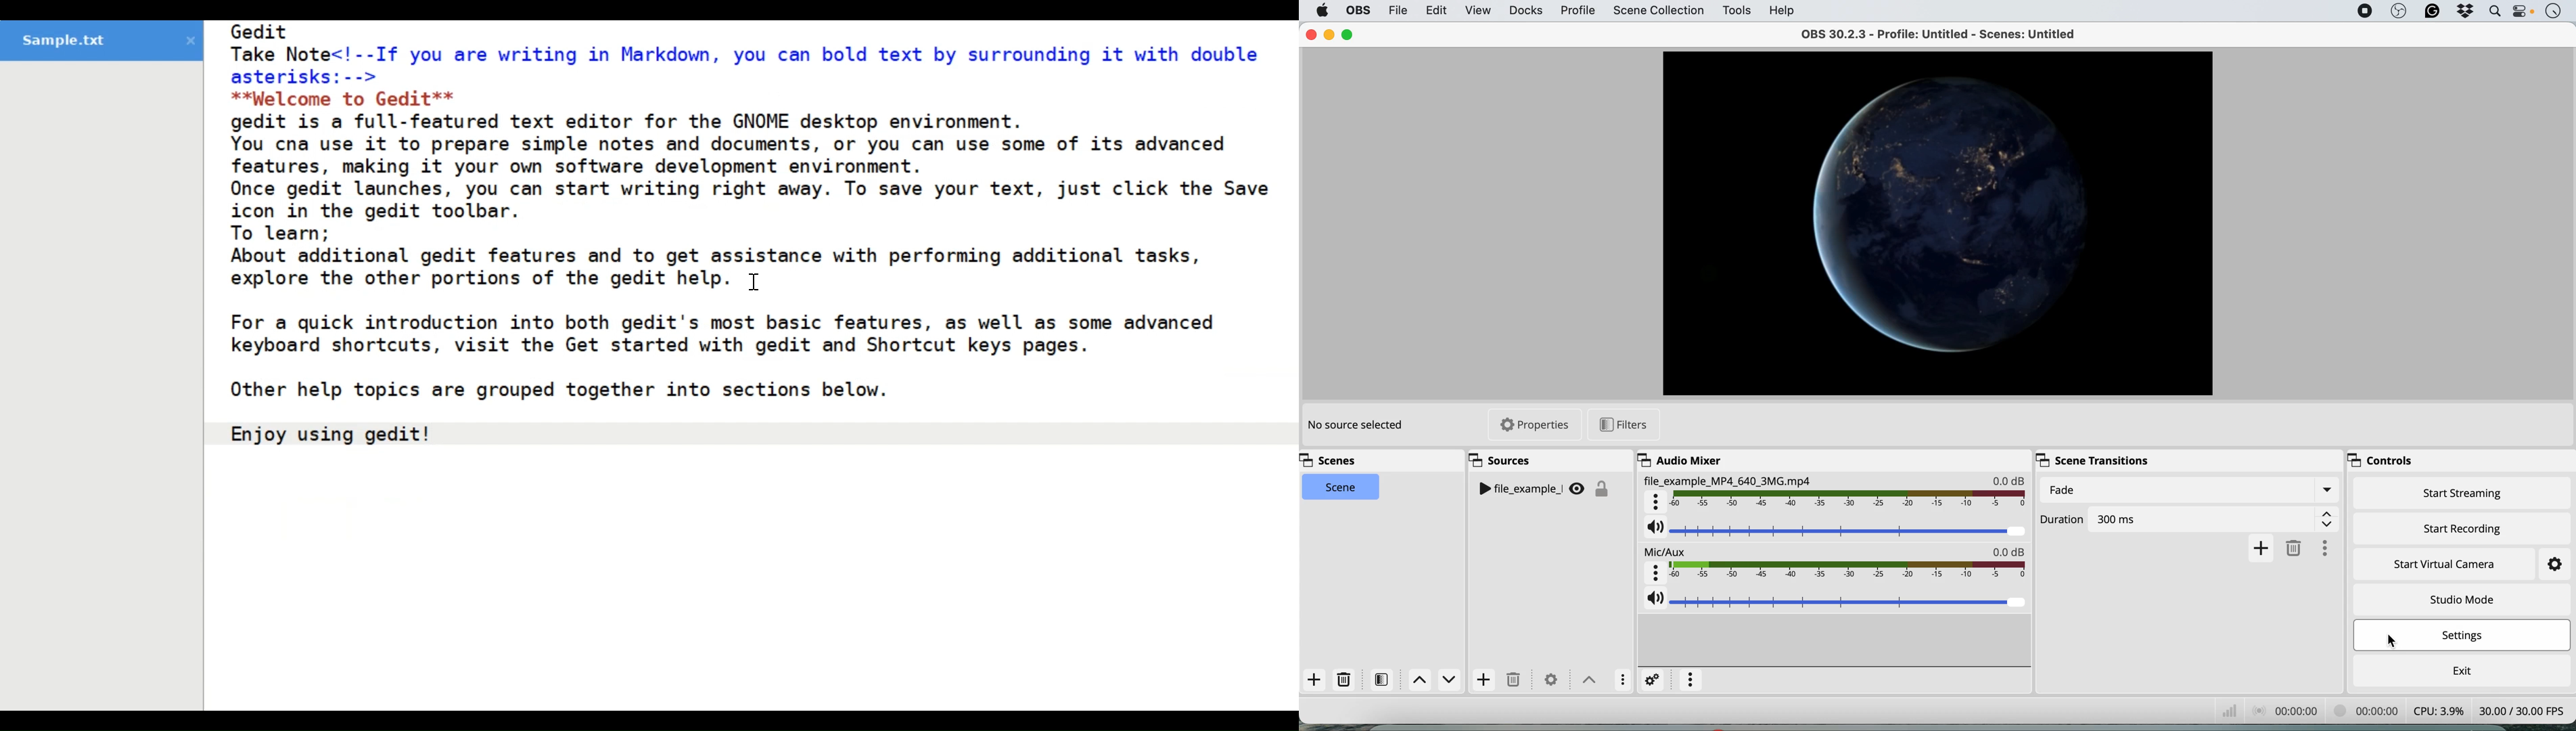 The image size is (2576, 756). I want to click on fade, so click(2188, 490).